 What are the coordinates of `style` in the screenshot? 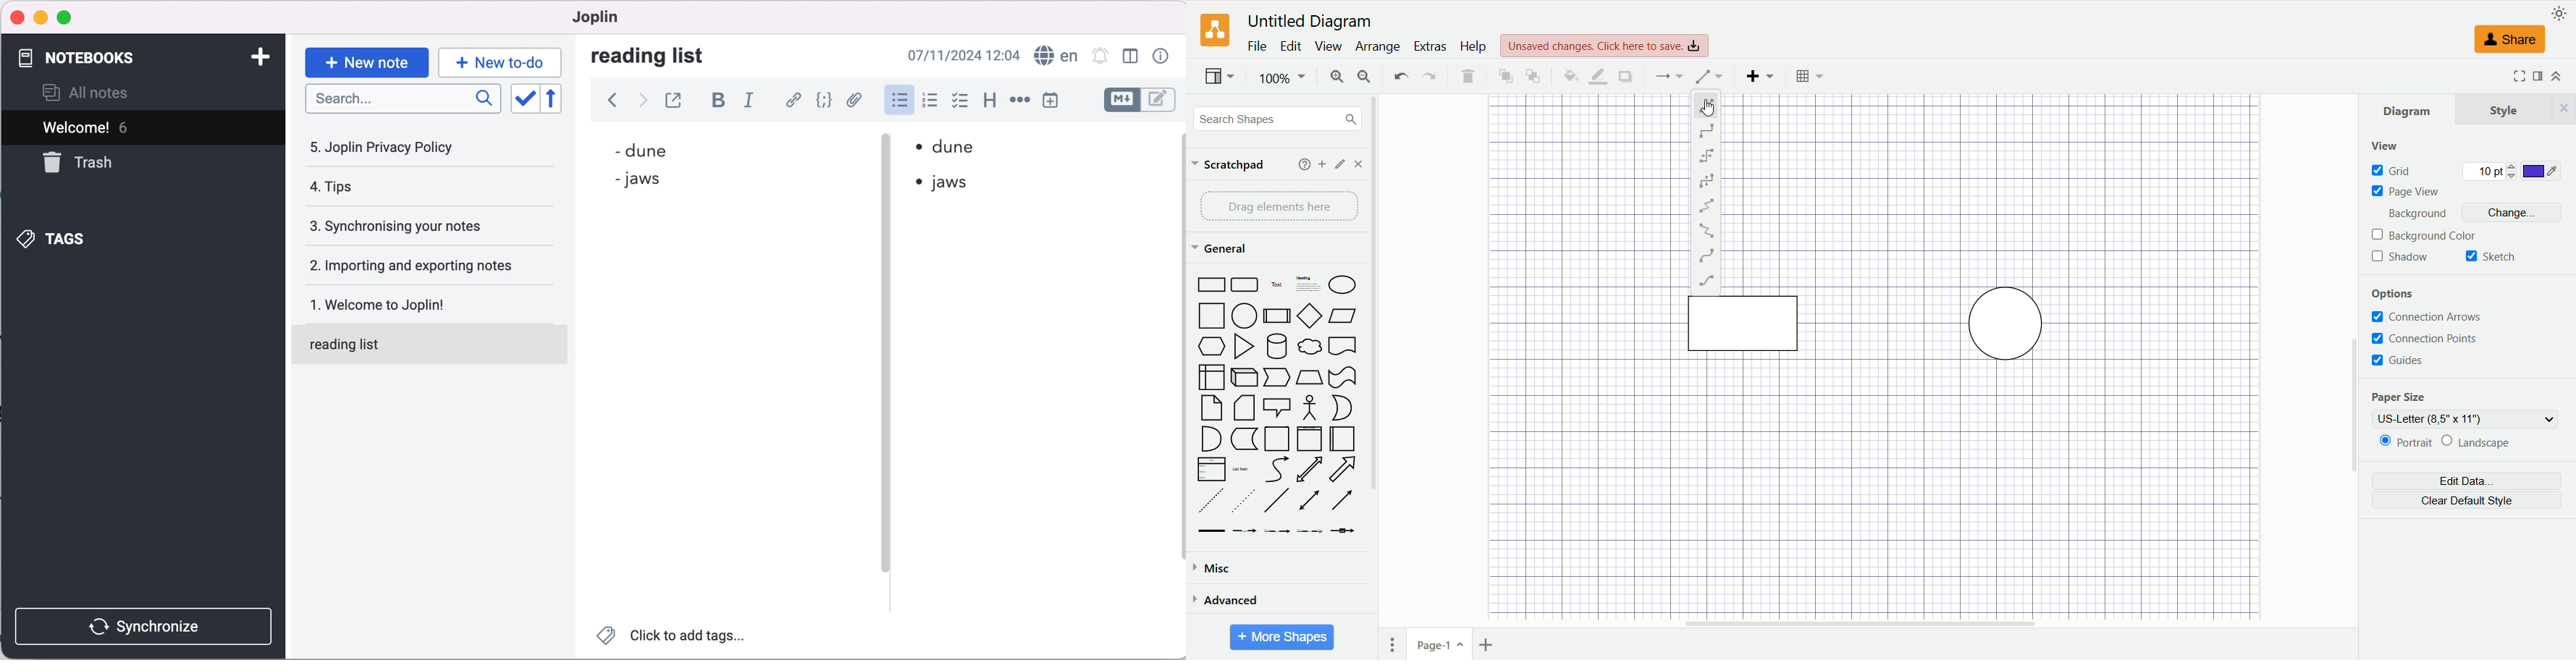 It's located at (2516, 109).